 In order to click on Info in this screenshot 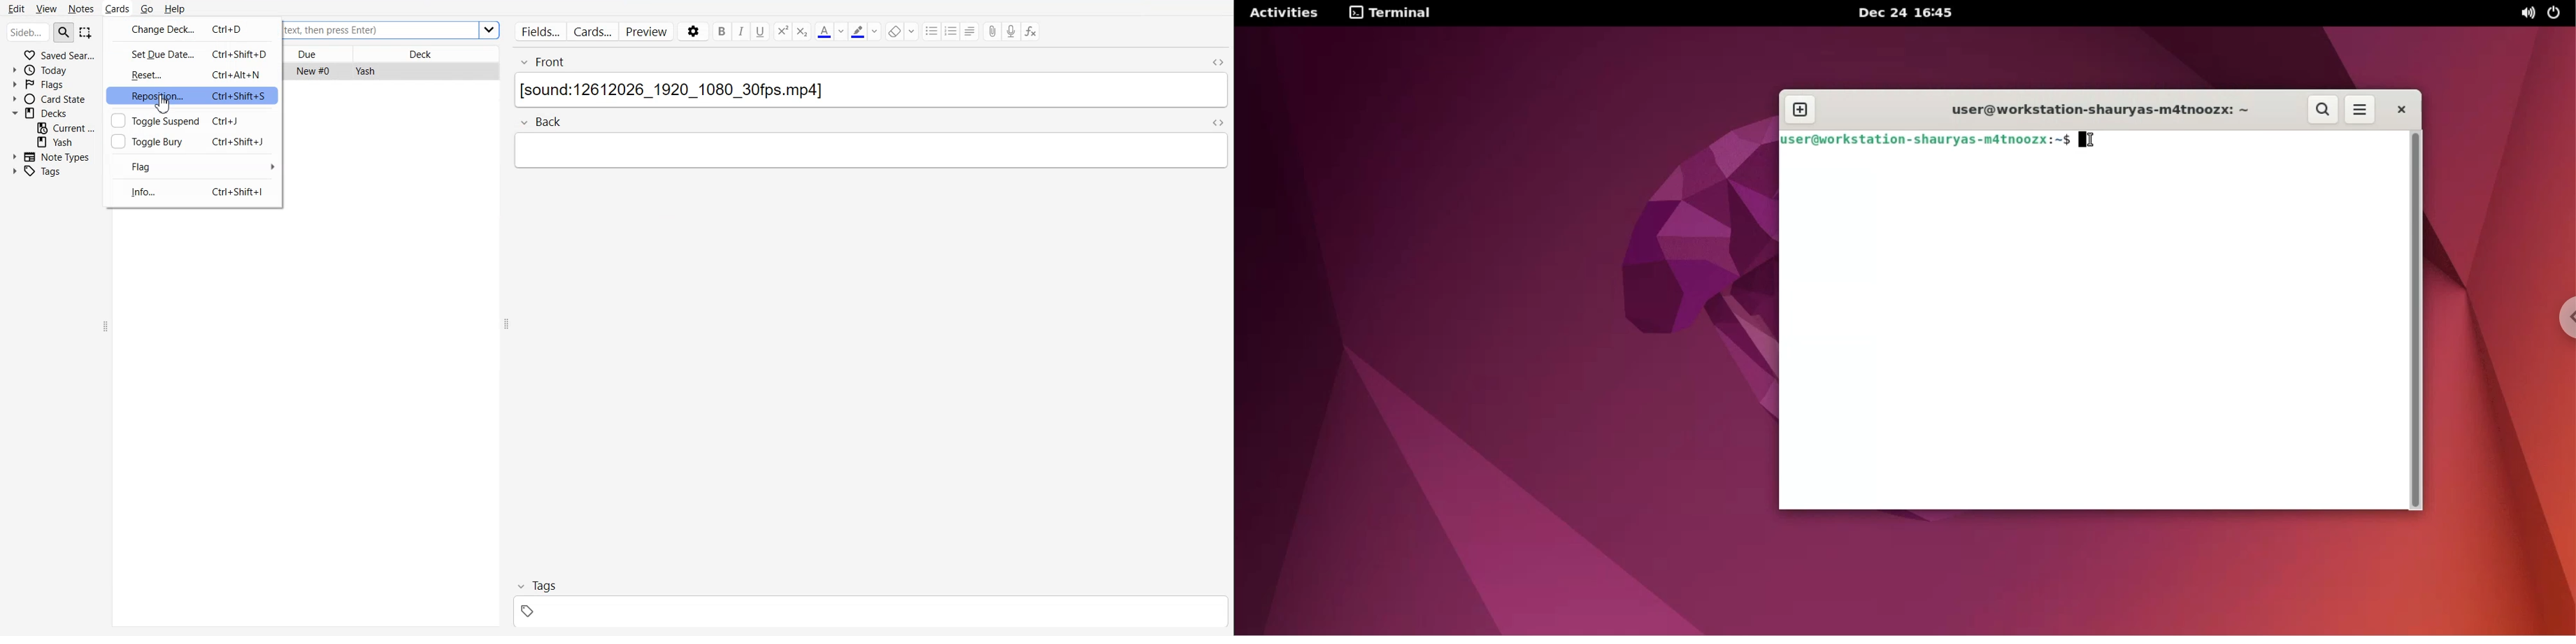, I will do `click(144, 192)`.